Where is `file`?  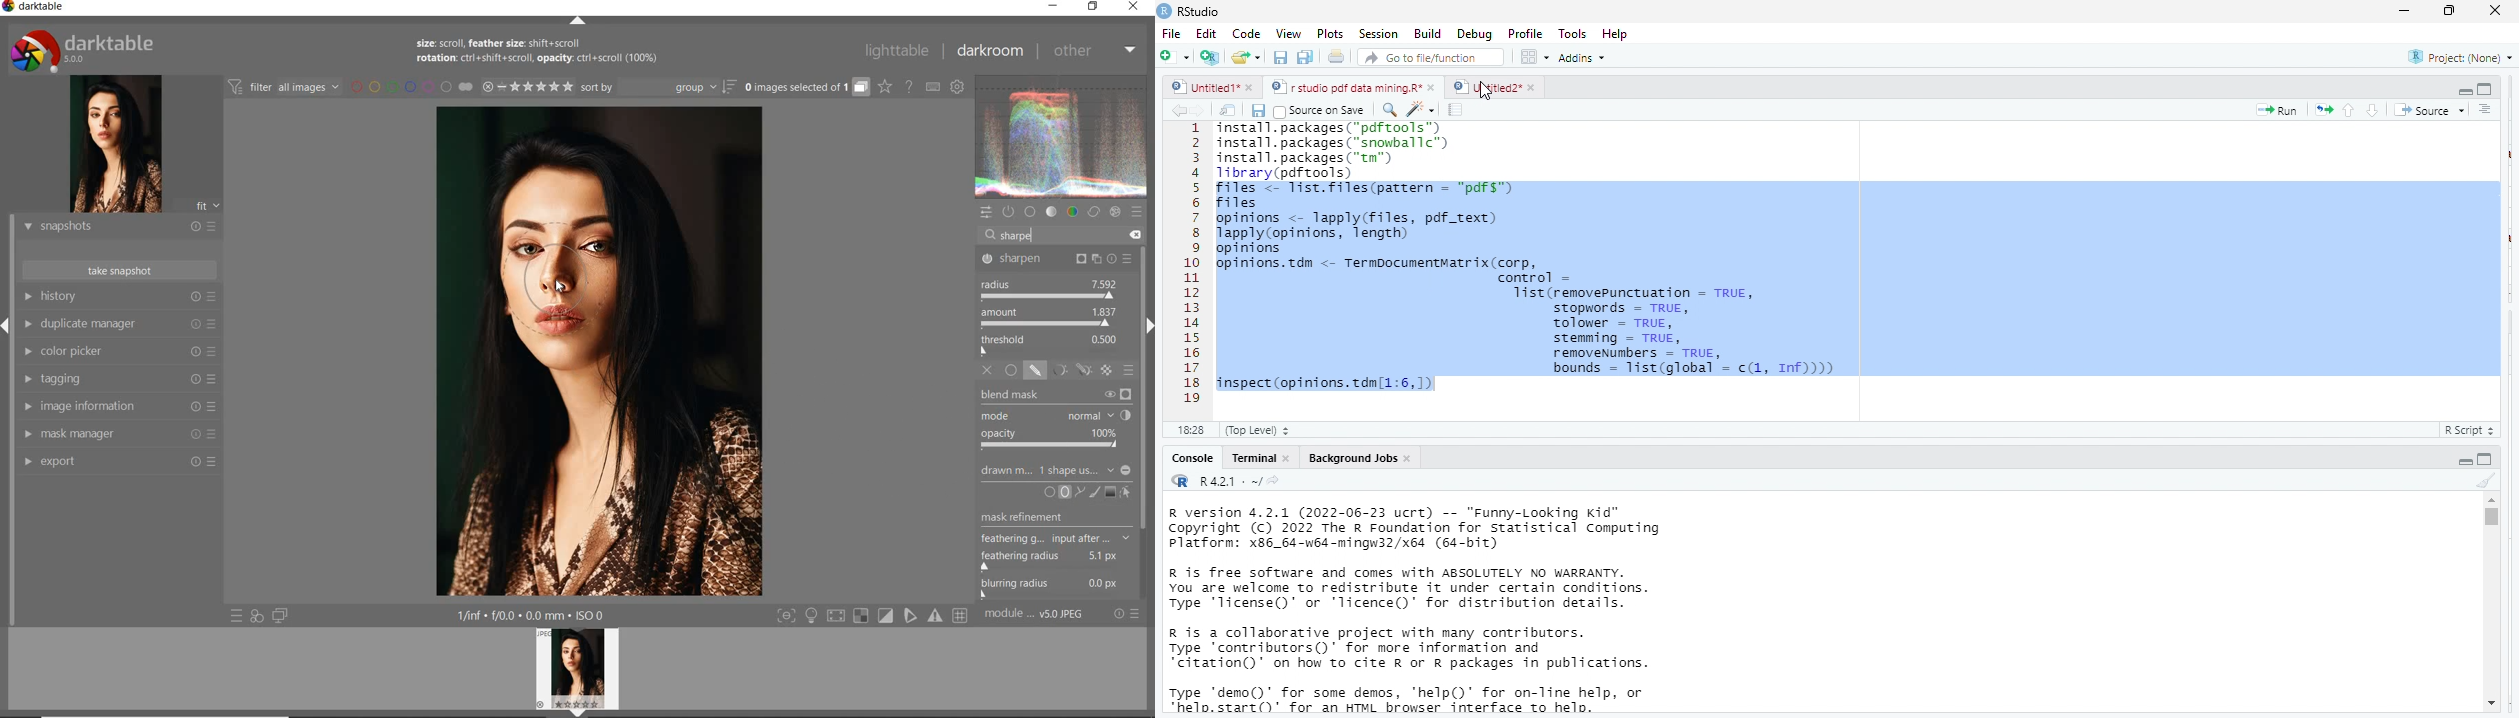
file is located at coordinates (1173, 33).